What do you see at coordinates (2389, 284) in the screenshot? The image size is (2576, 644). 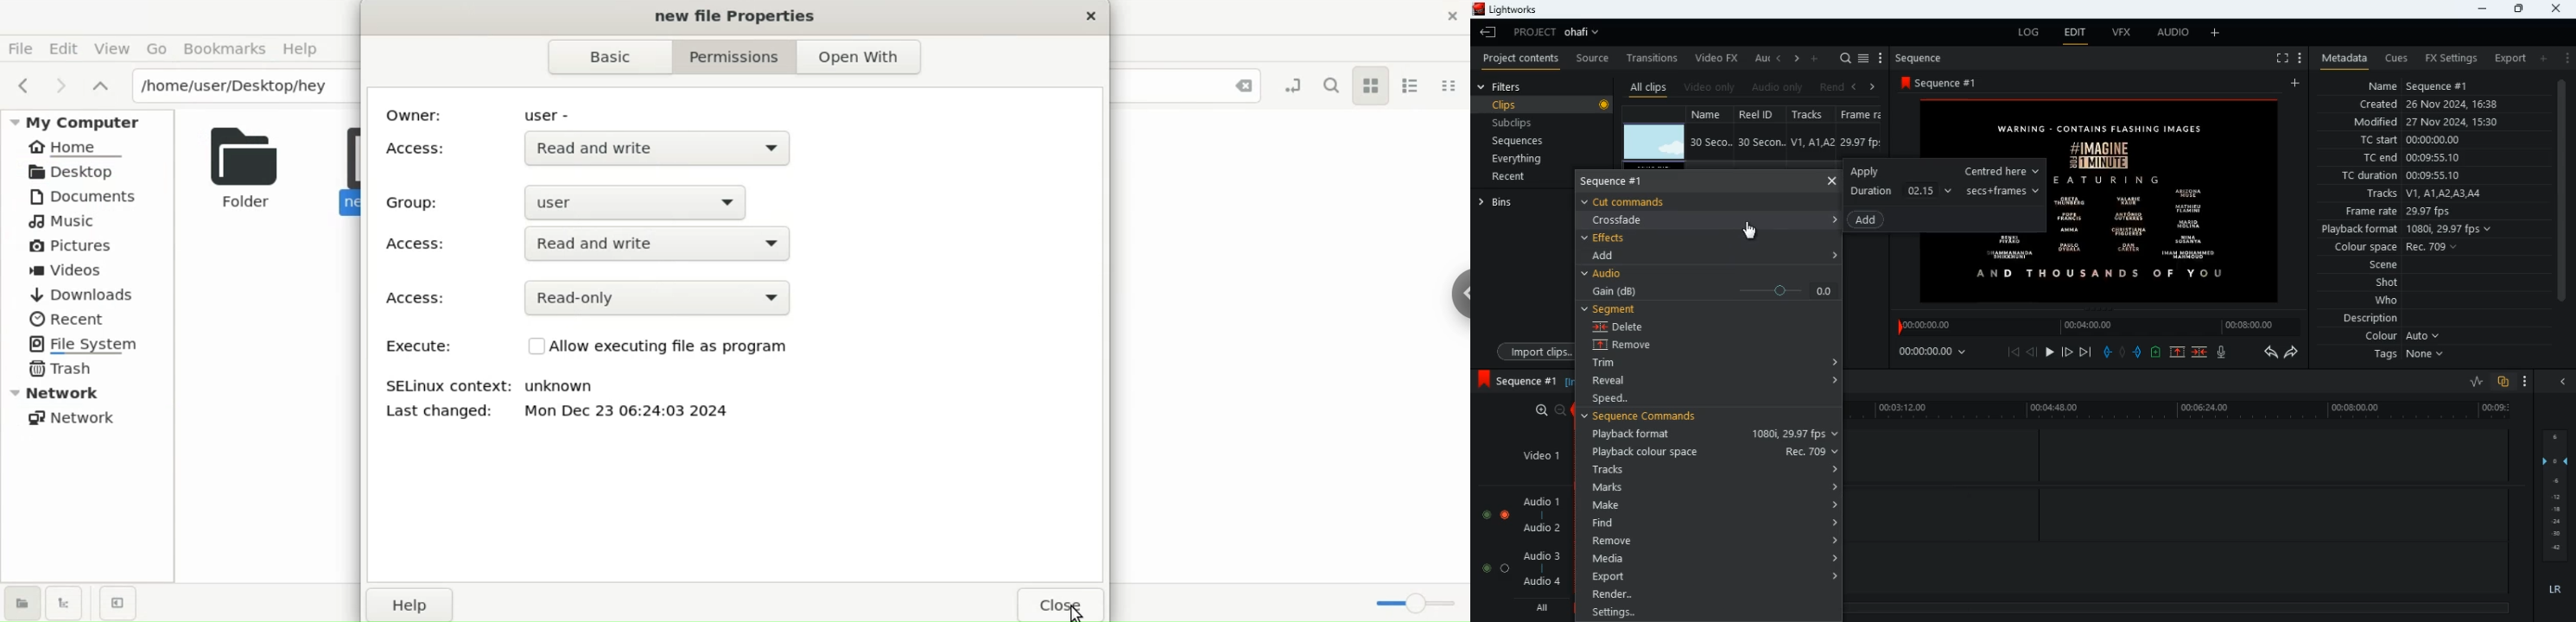 I see `shot` at bounding box center [2389, 284].